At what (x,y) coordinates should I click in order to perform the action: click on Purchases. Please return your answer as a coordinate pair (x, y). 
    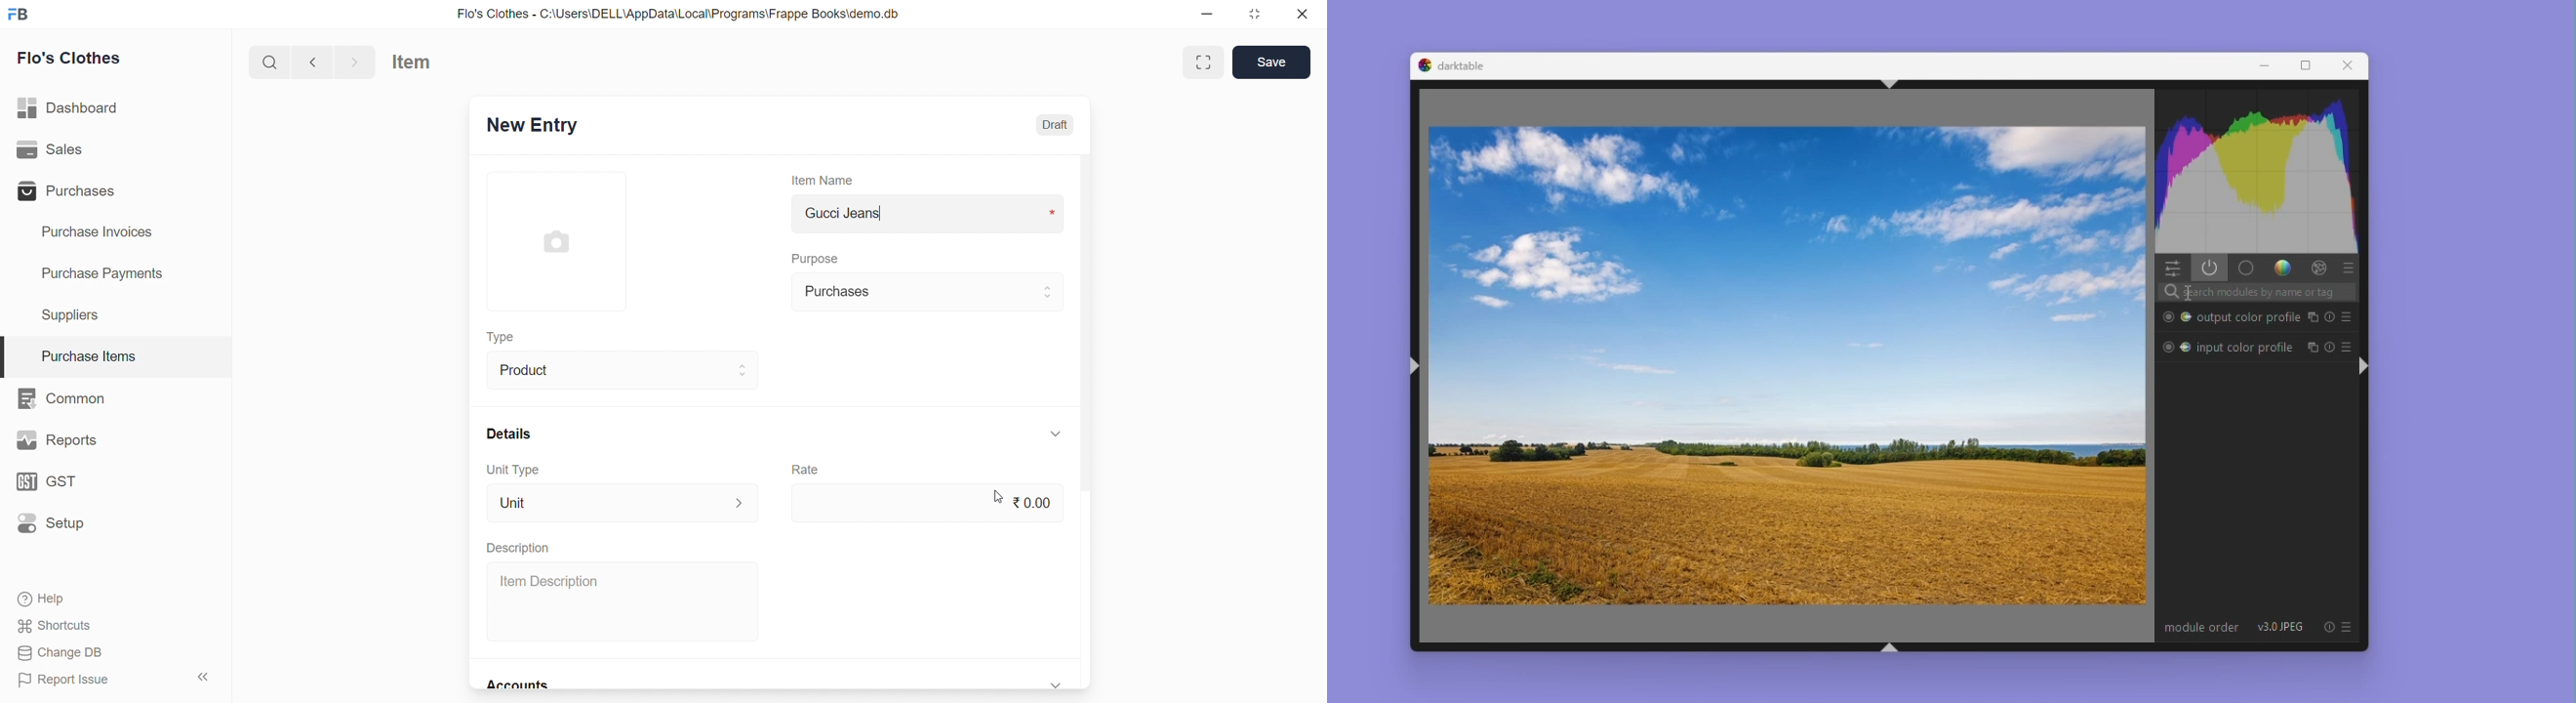
    Looking at the image, I should click on (929, 292).